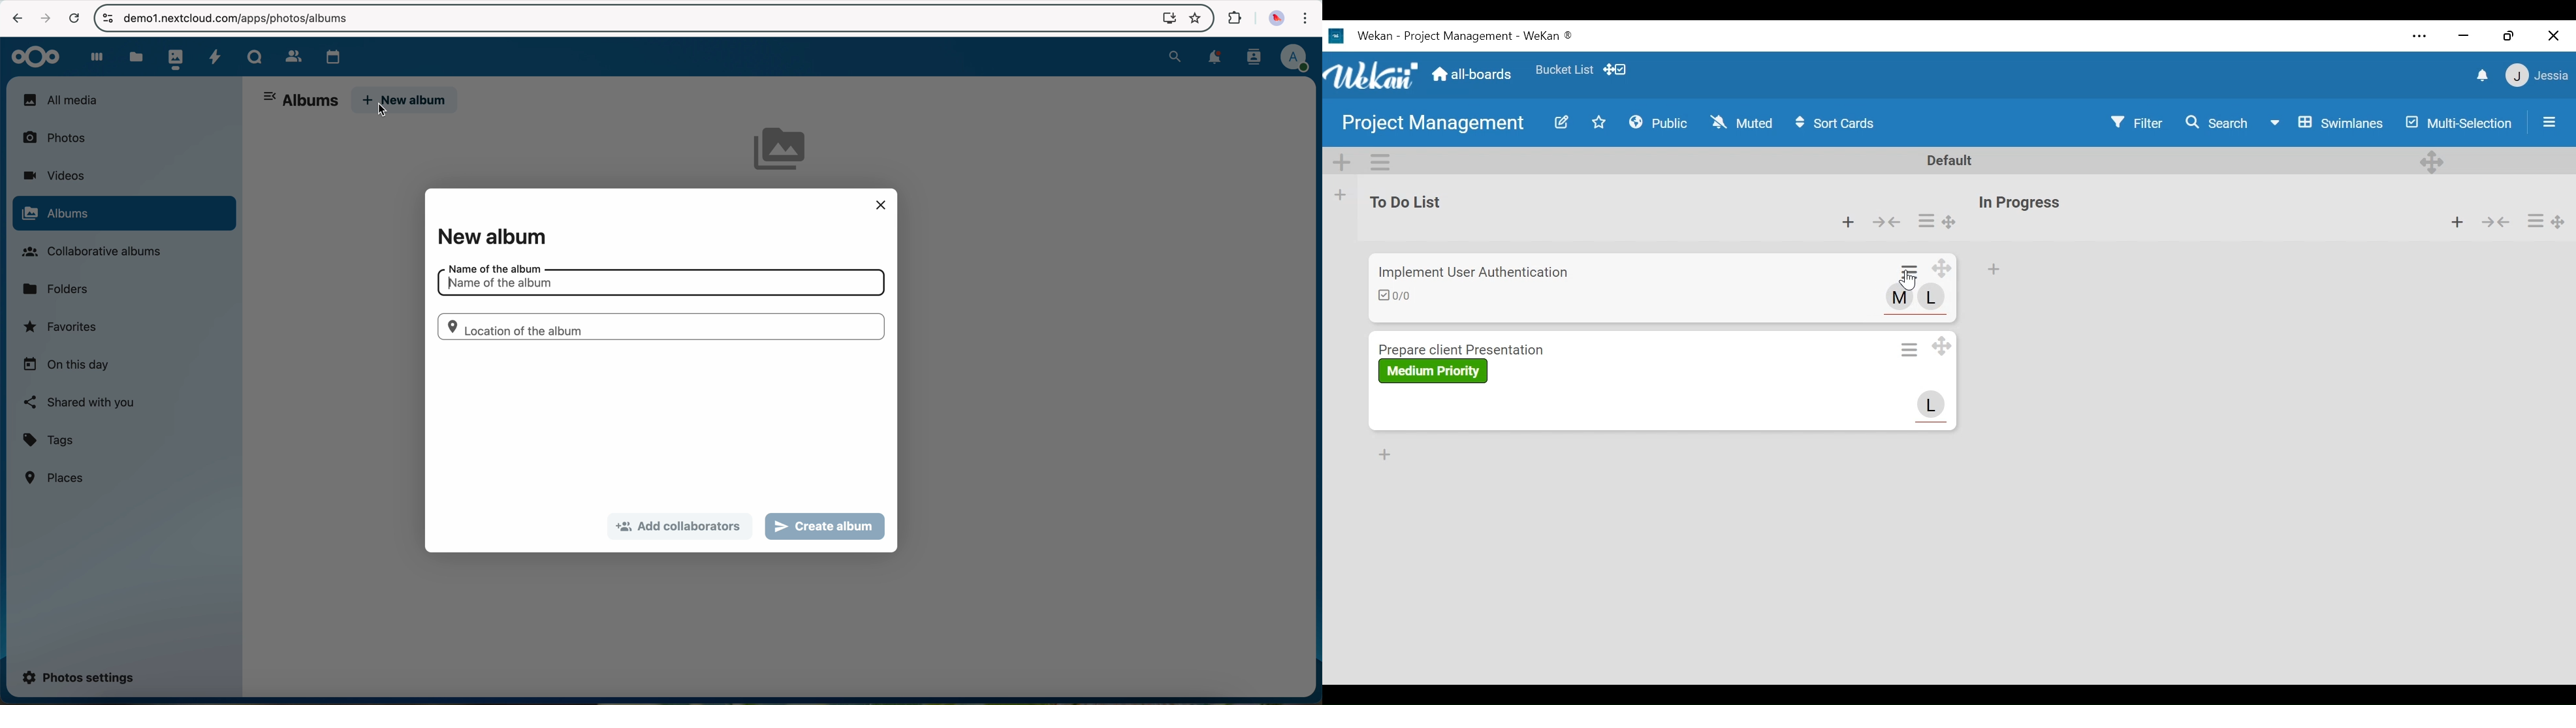 Image resolution: width=2576 pixels, height=728 pixels. What do you see at coordinates (1930, 405) in the screenshot?
I see `Member` at bounding box center [1930, 405].